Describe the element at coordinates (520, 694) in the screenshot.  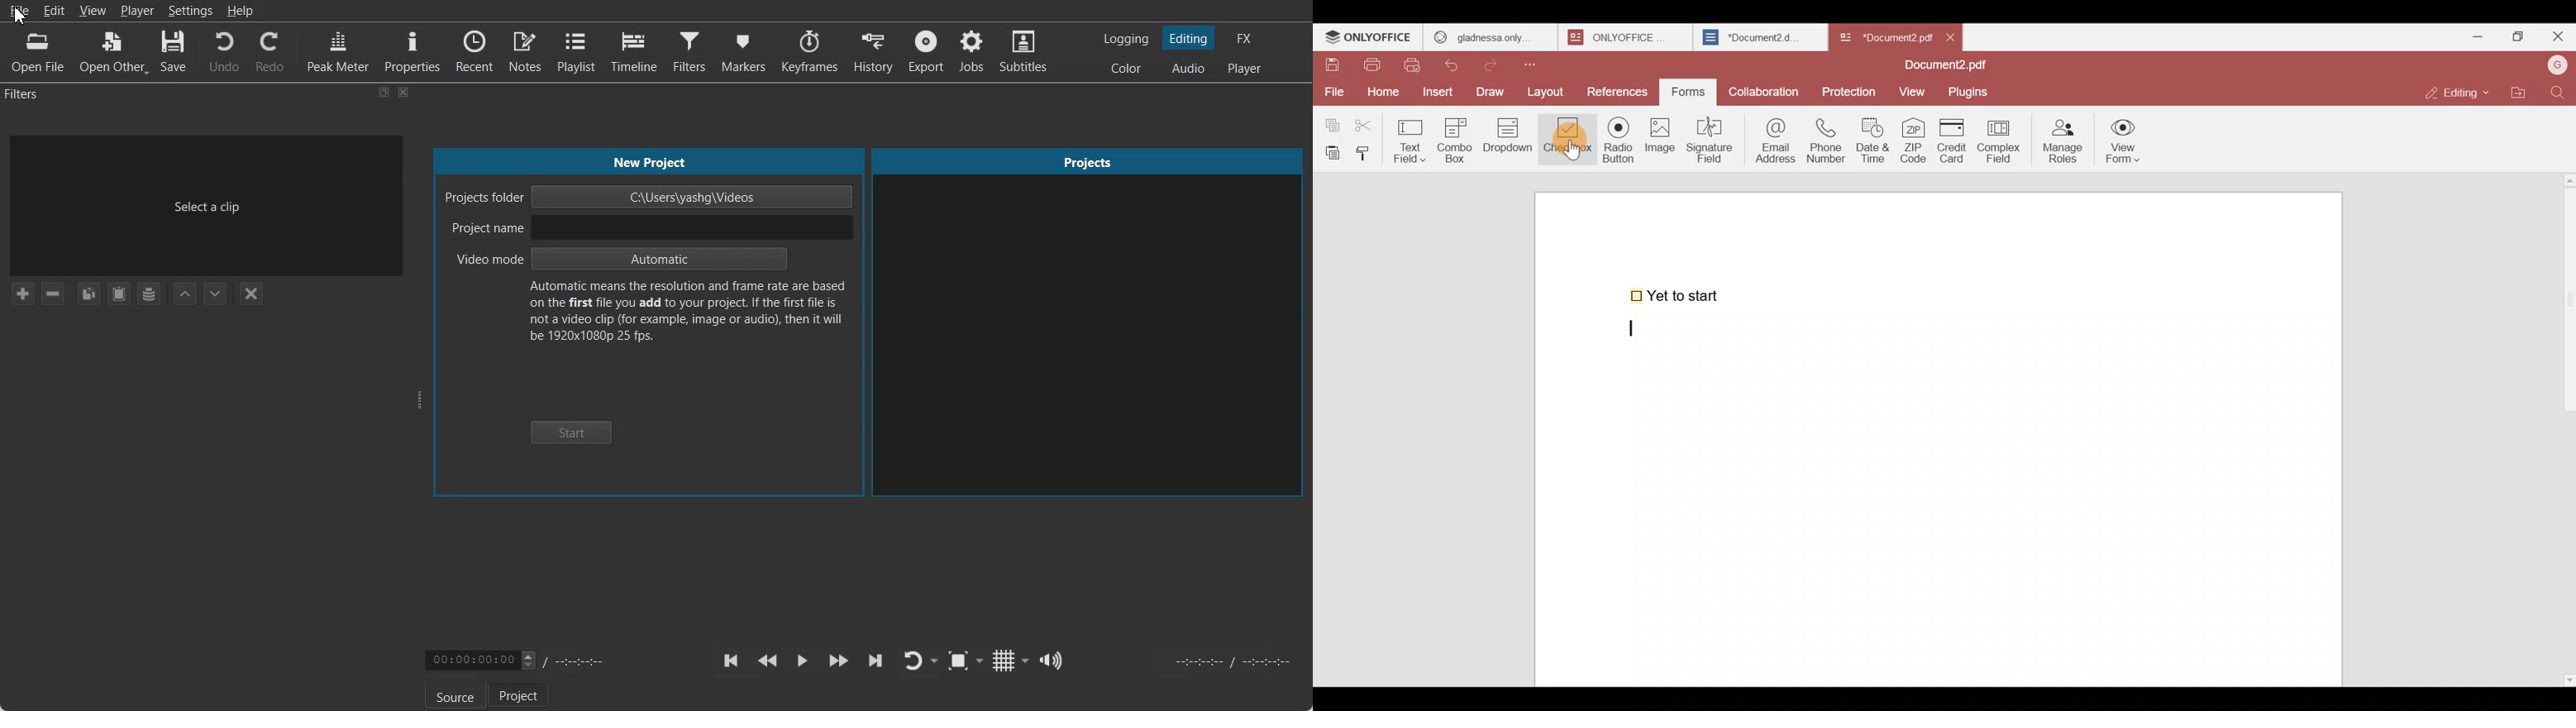
I see `Project` at that location.